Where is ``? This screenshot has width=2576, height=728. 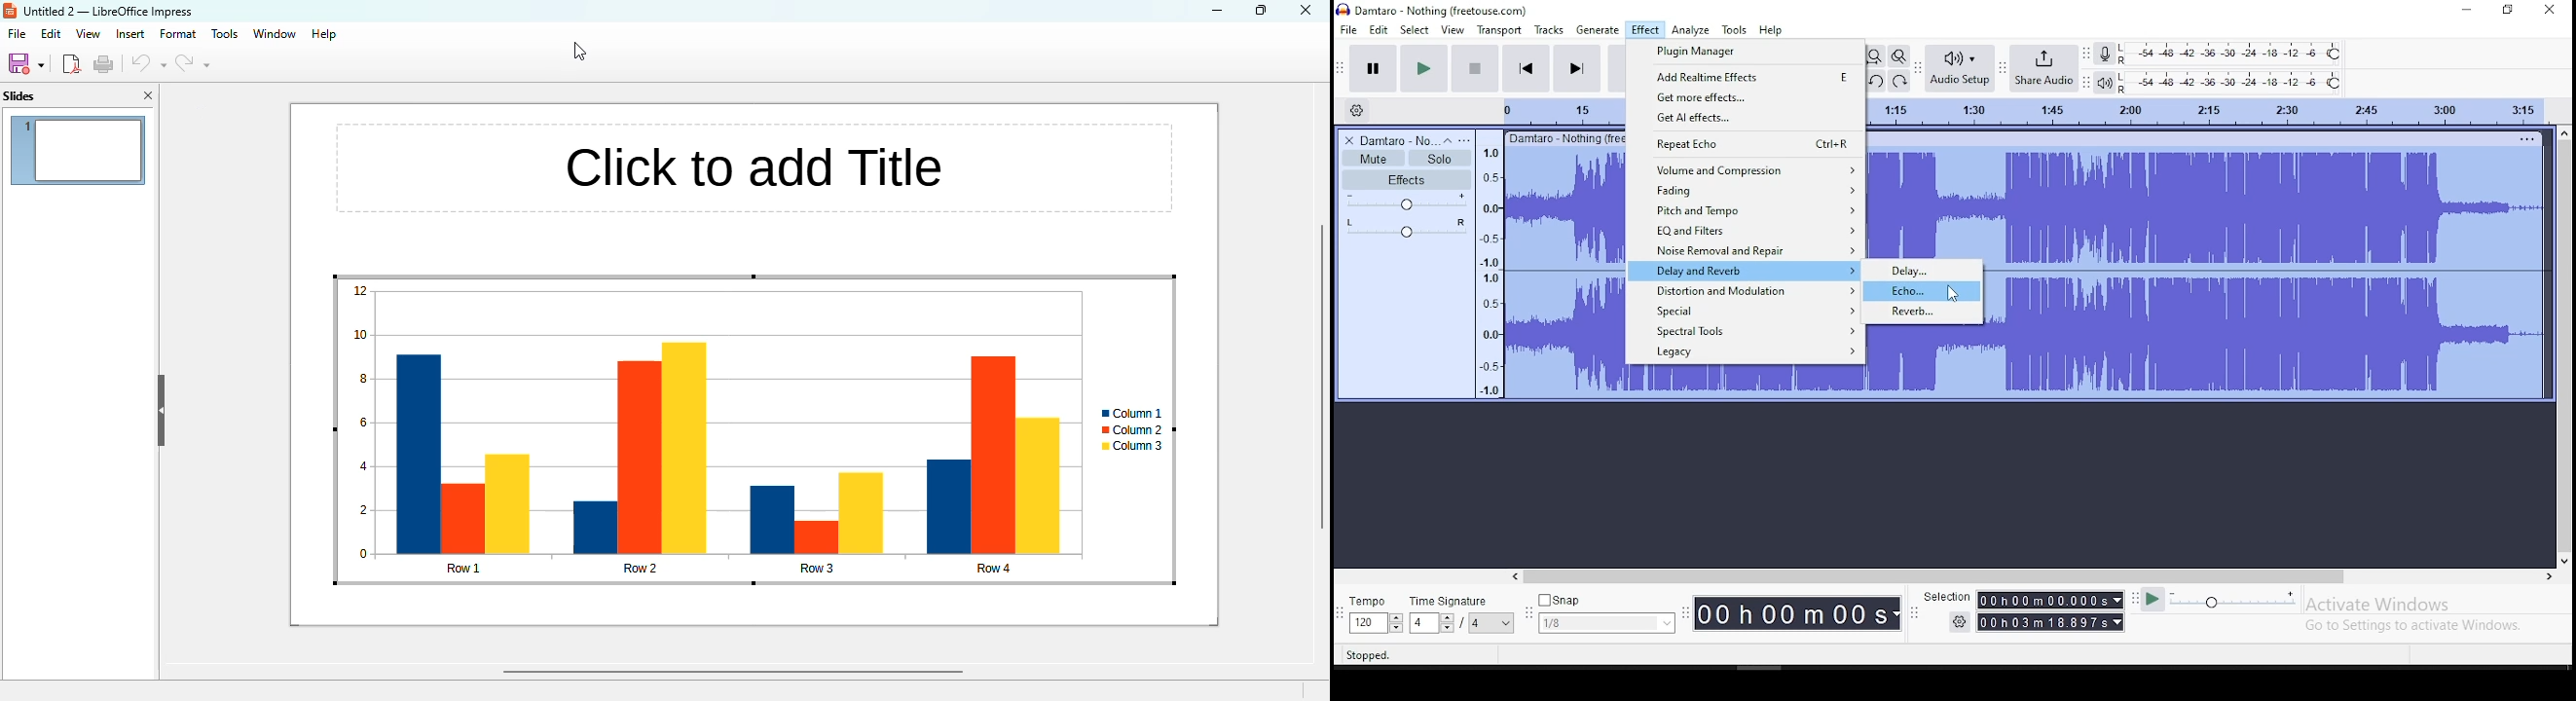  is located at coordinates (1487, 273).